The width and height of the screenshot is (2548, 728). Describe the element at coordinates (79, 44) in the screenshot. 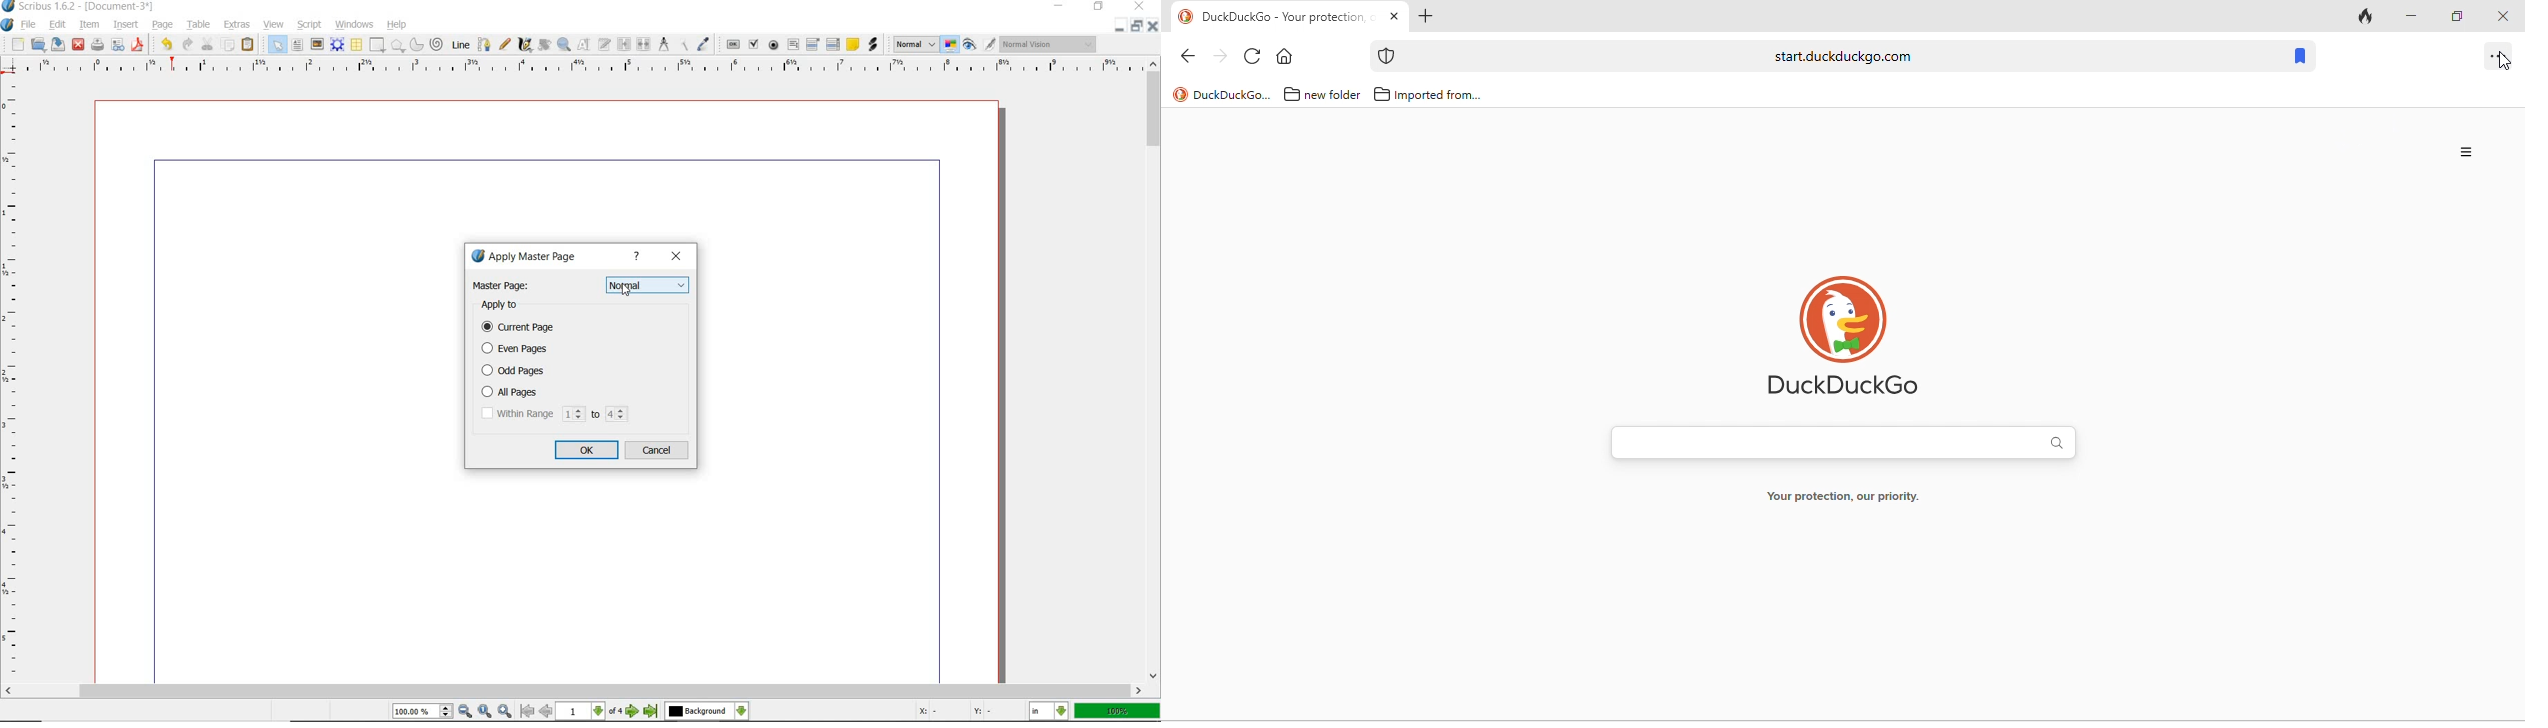

I see `close` at that location.